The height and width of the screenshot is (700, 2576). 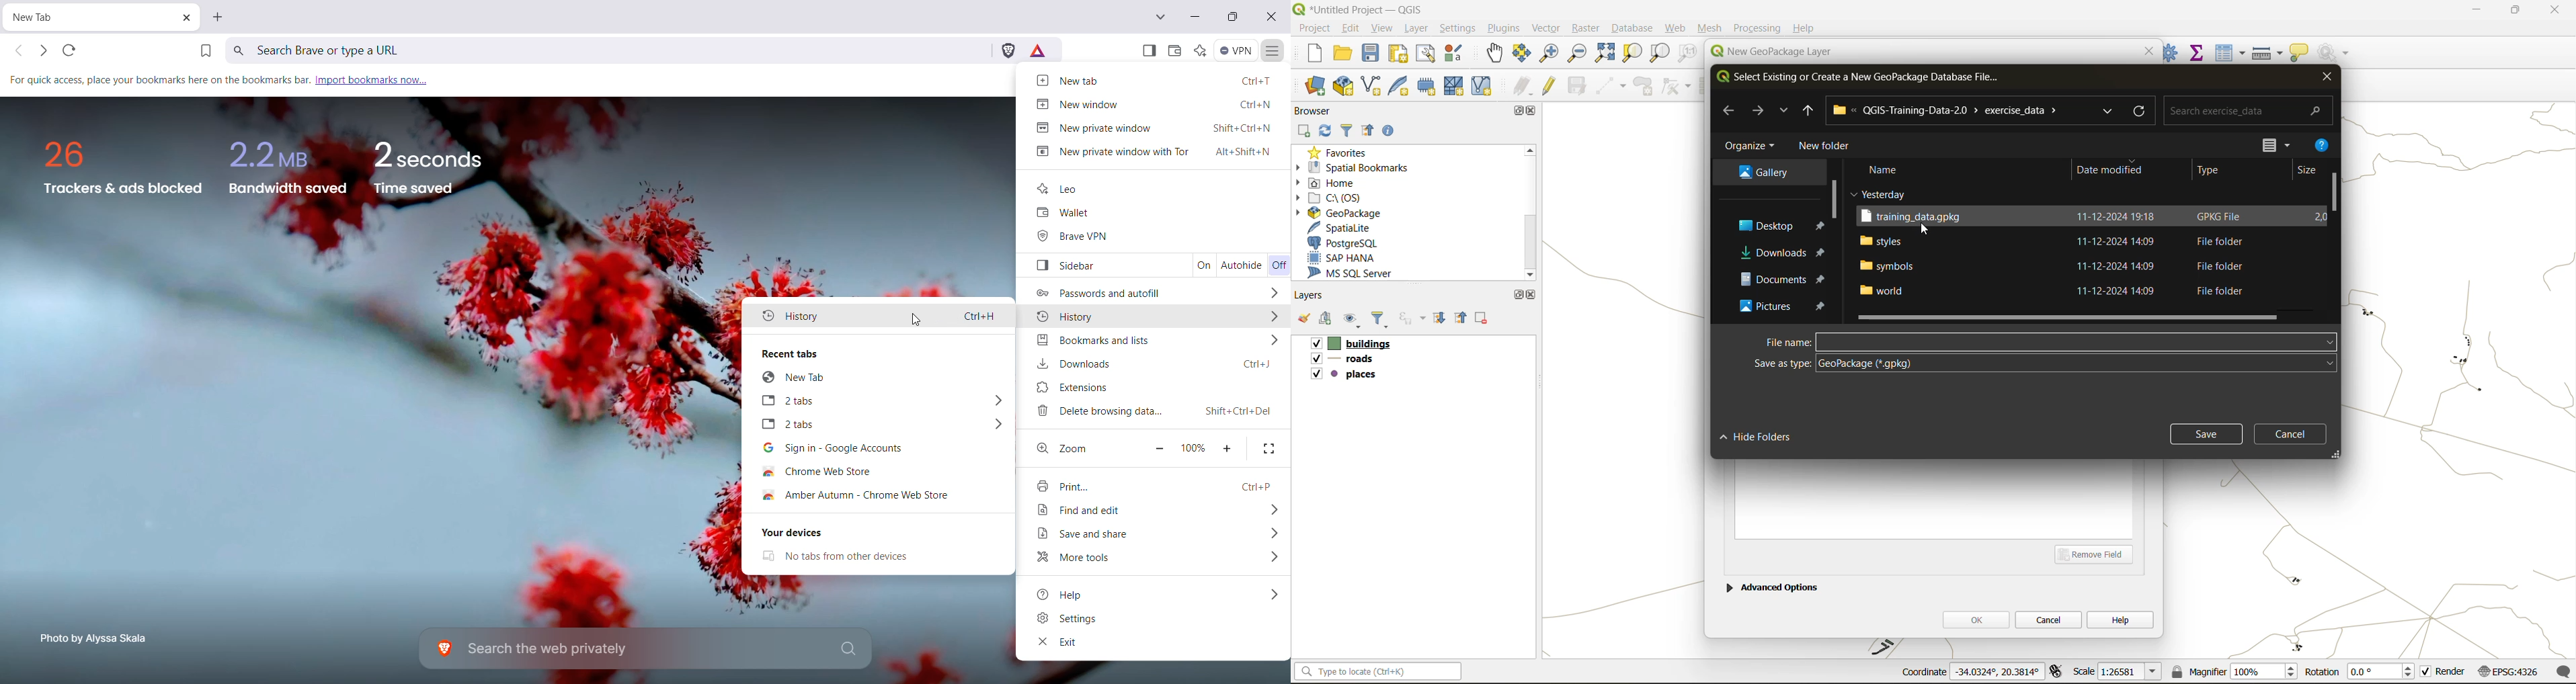 I want to click on show layout, so click(x=1427, y=54).